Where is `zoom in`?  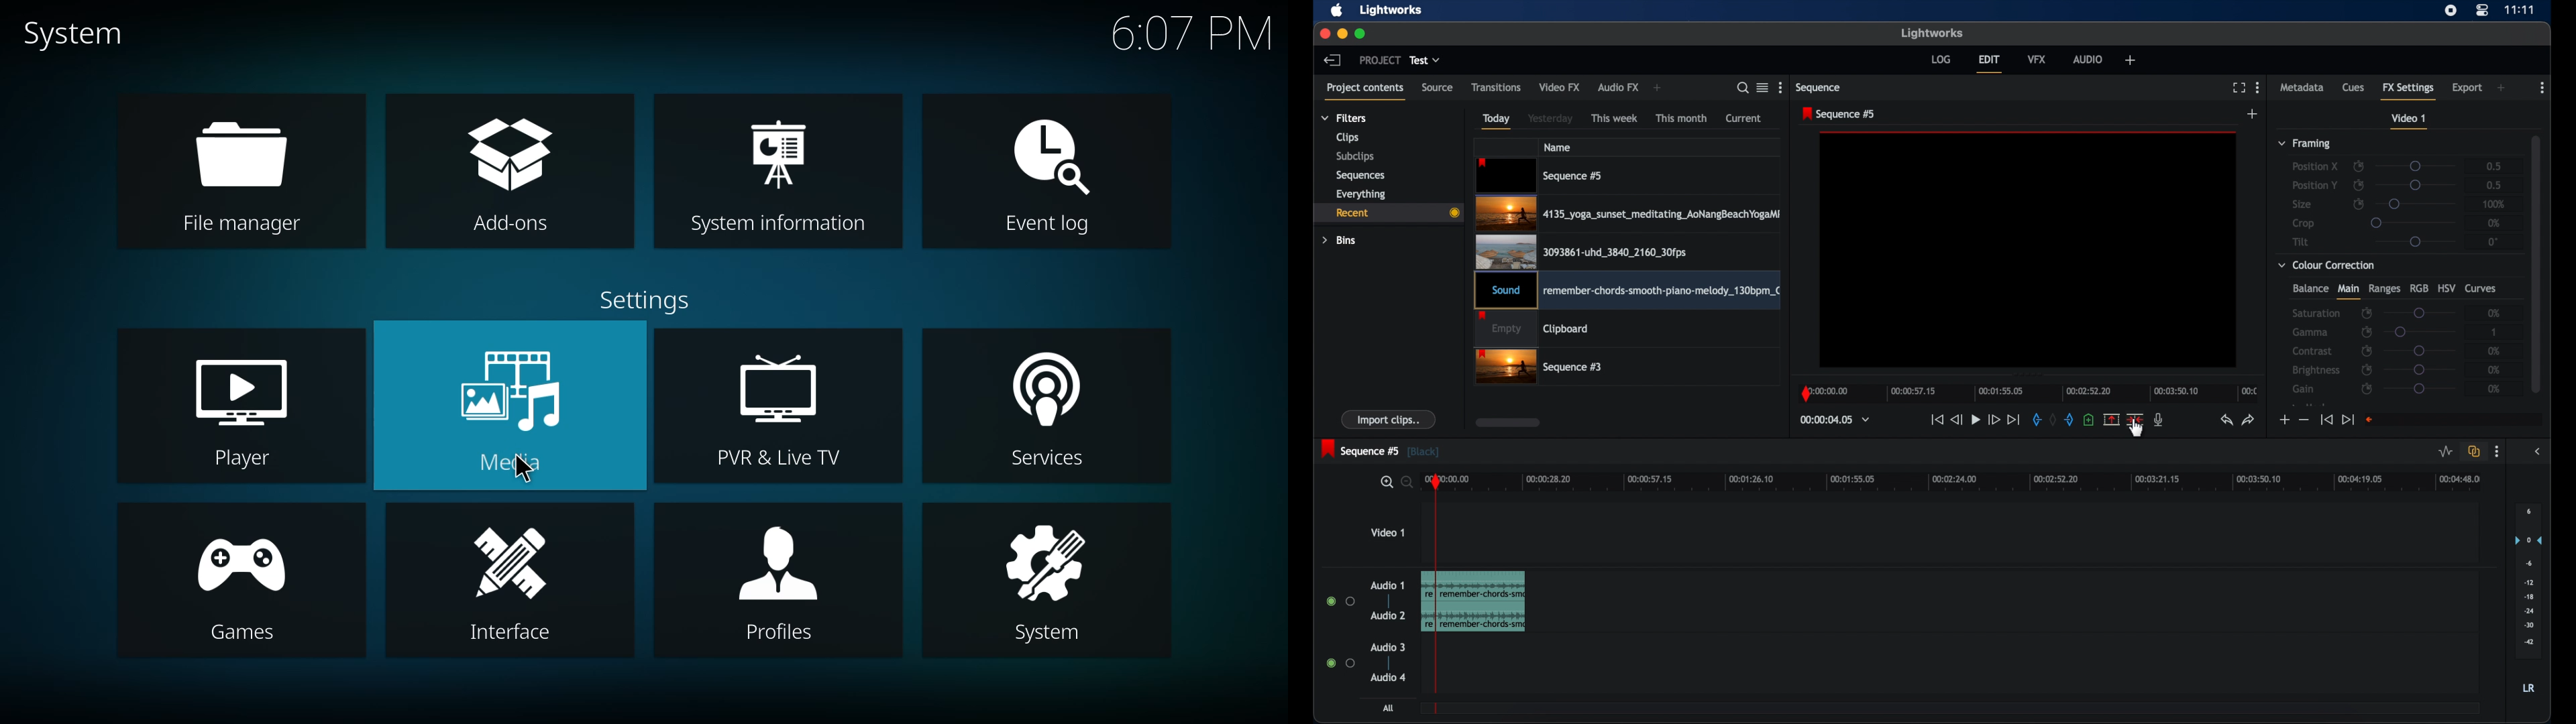 zoom in is located at coordinates (1383, 482).